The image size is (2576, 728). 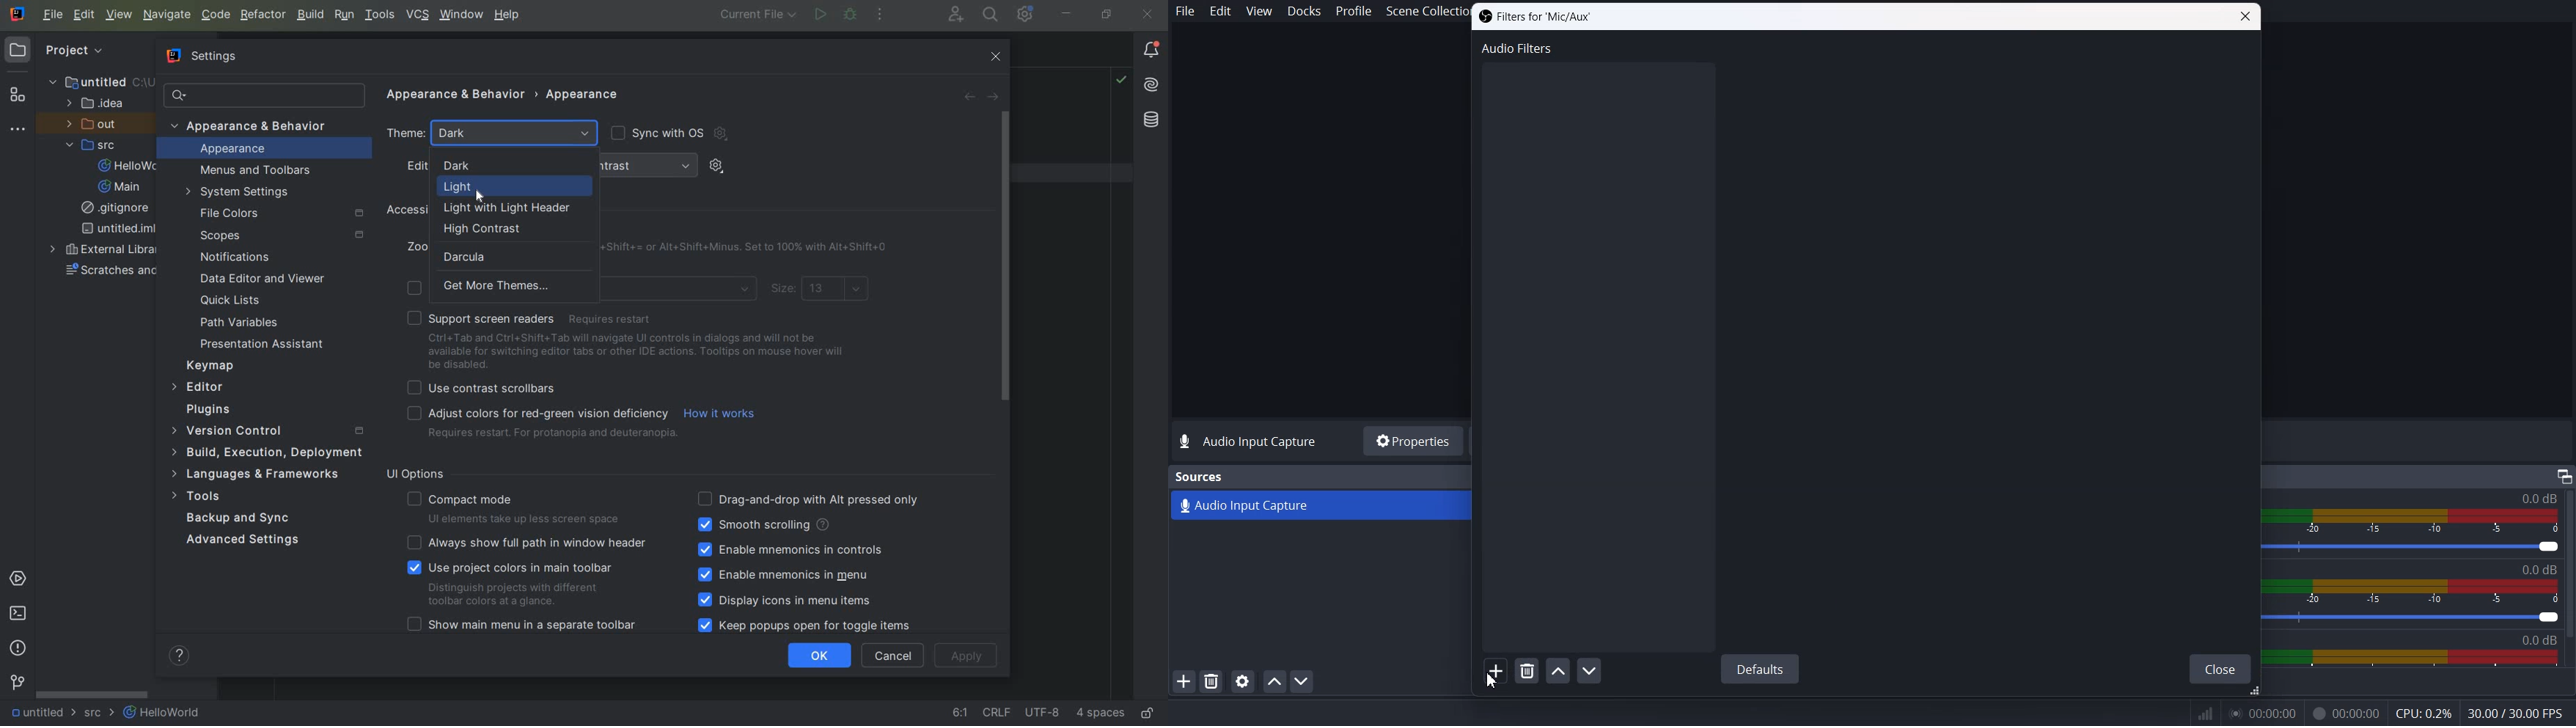 I want to click on Audio Filters, so click(x=1518, y=47).